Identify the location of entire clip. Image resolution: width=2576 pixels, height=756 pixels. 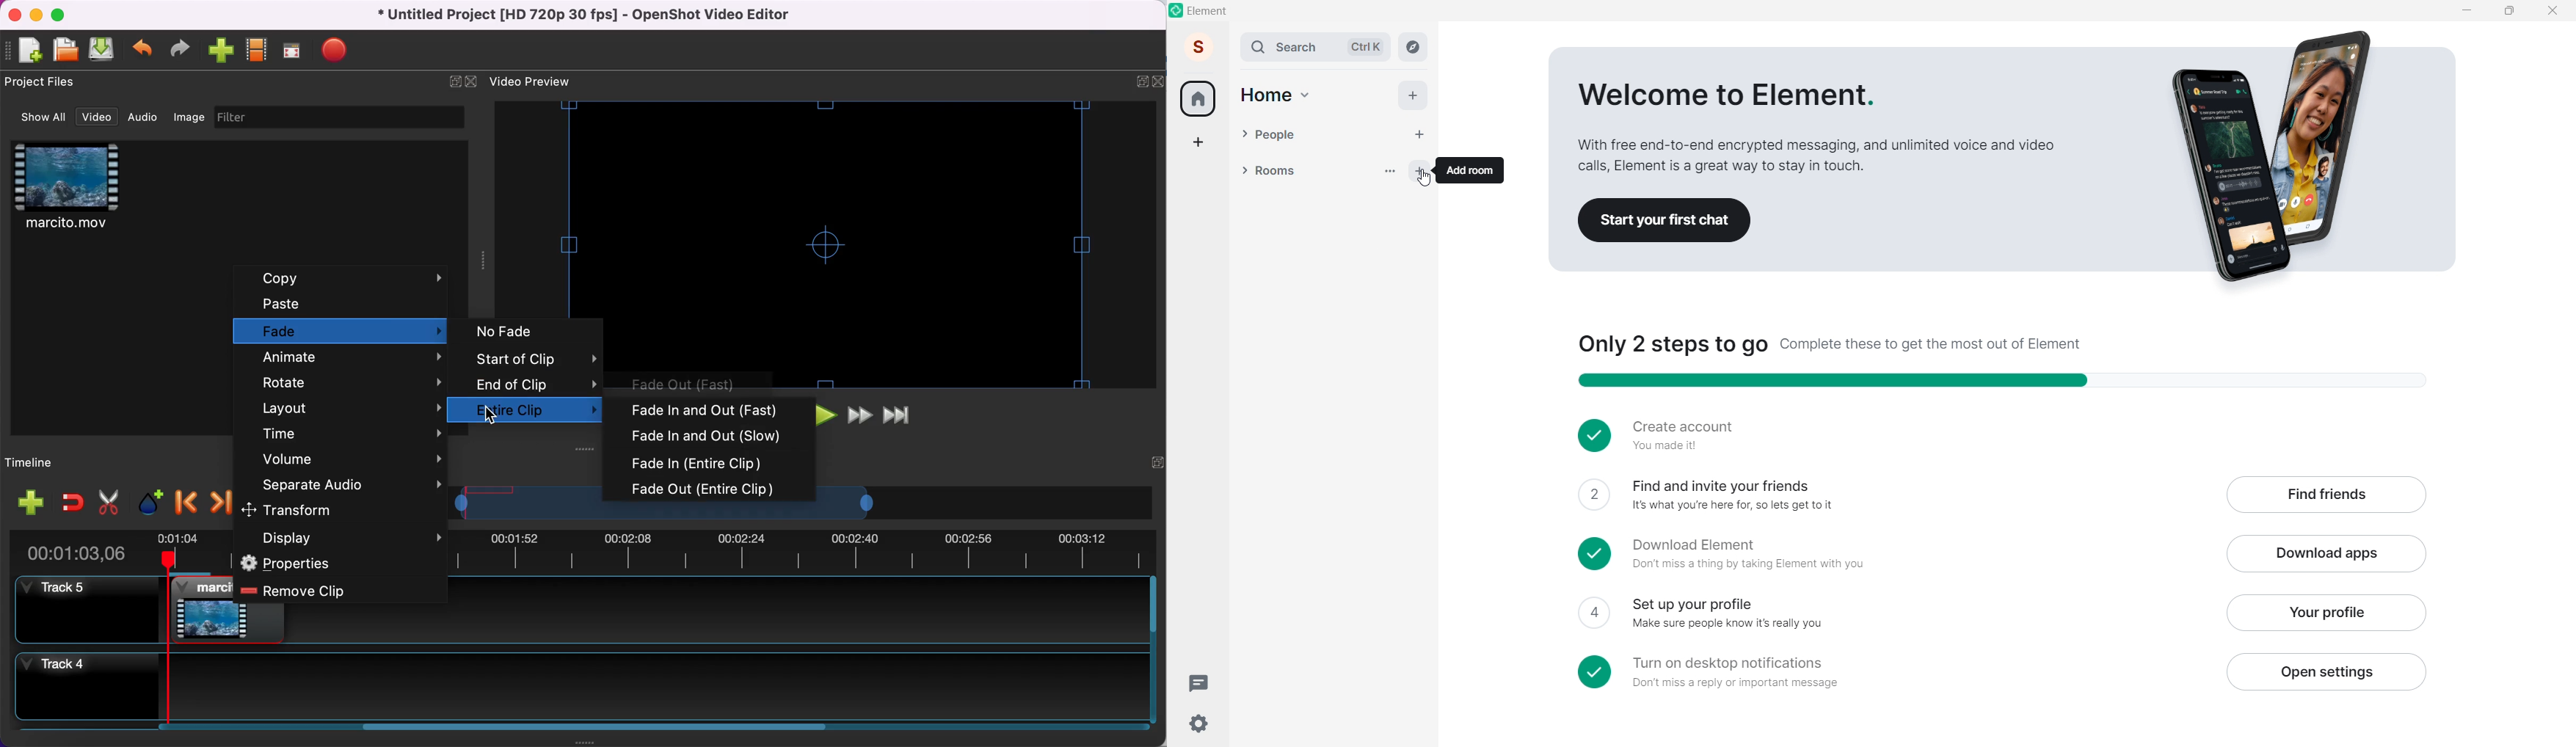
(541, 408).